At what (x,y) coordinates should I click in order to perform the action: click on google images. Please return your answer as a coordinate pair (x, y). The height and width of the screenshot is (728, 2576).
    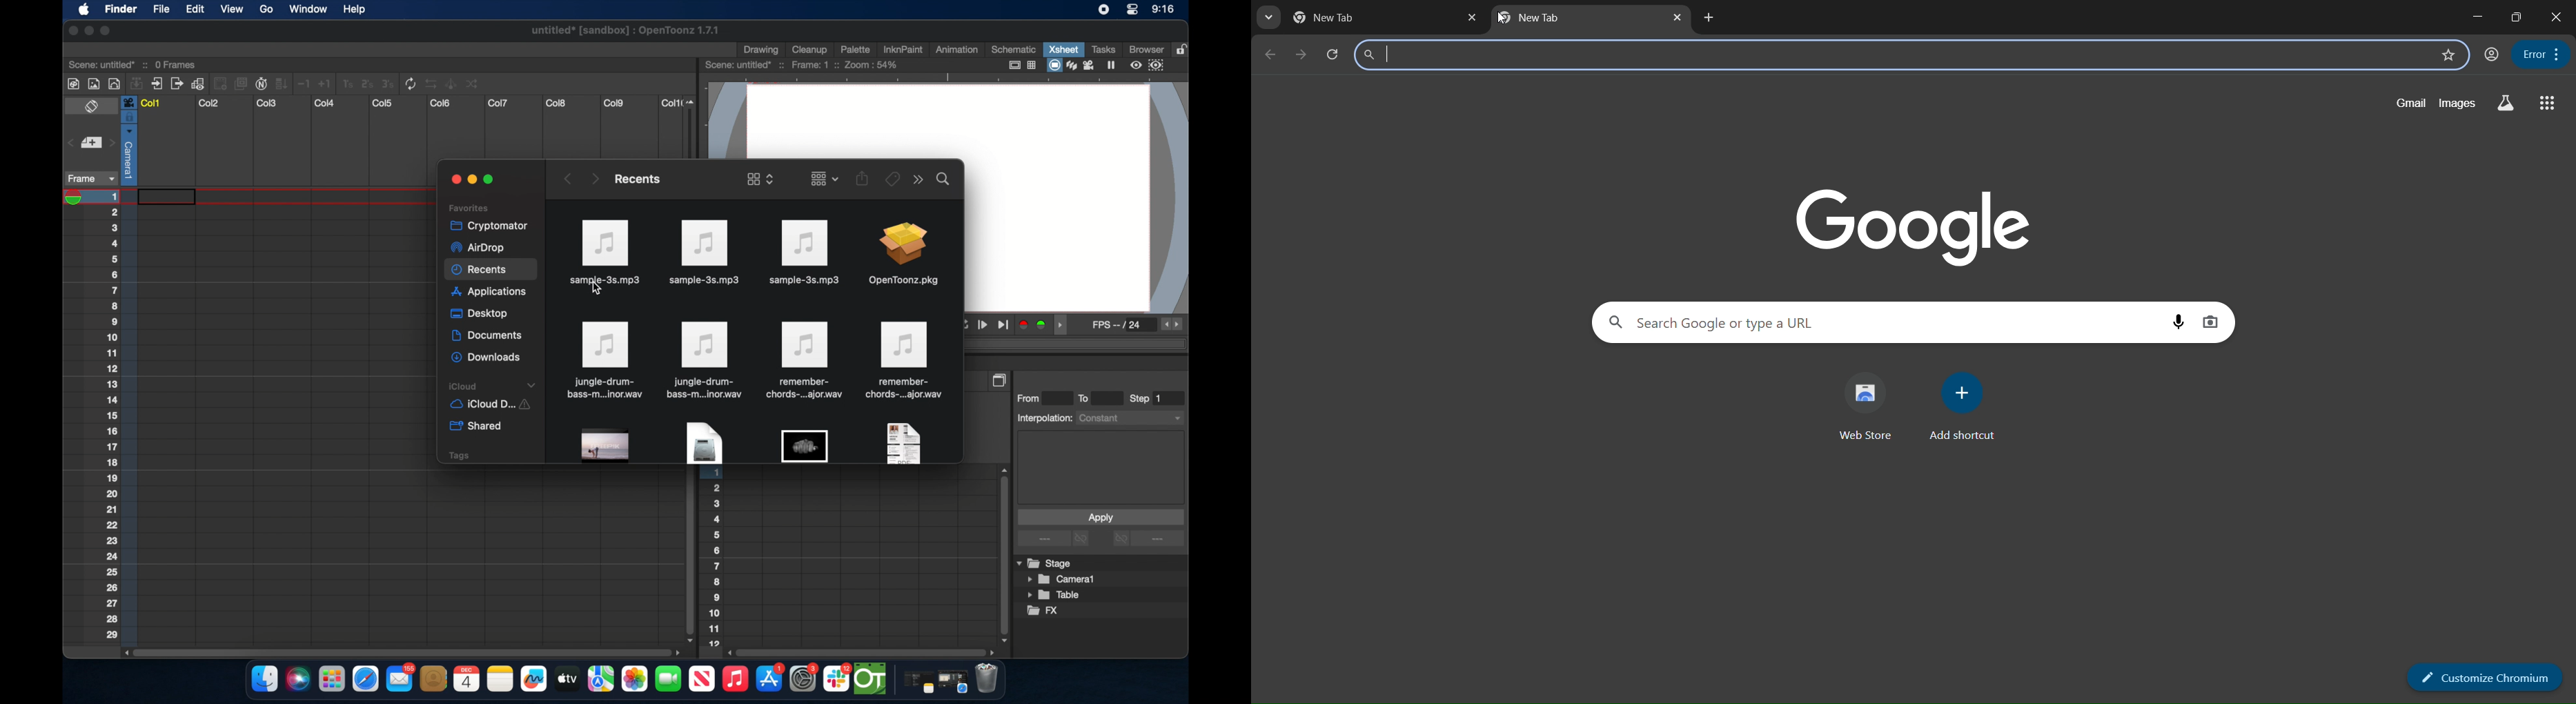
    Looking at the image, I should click on (2459, 104).